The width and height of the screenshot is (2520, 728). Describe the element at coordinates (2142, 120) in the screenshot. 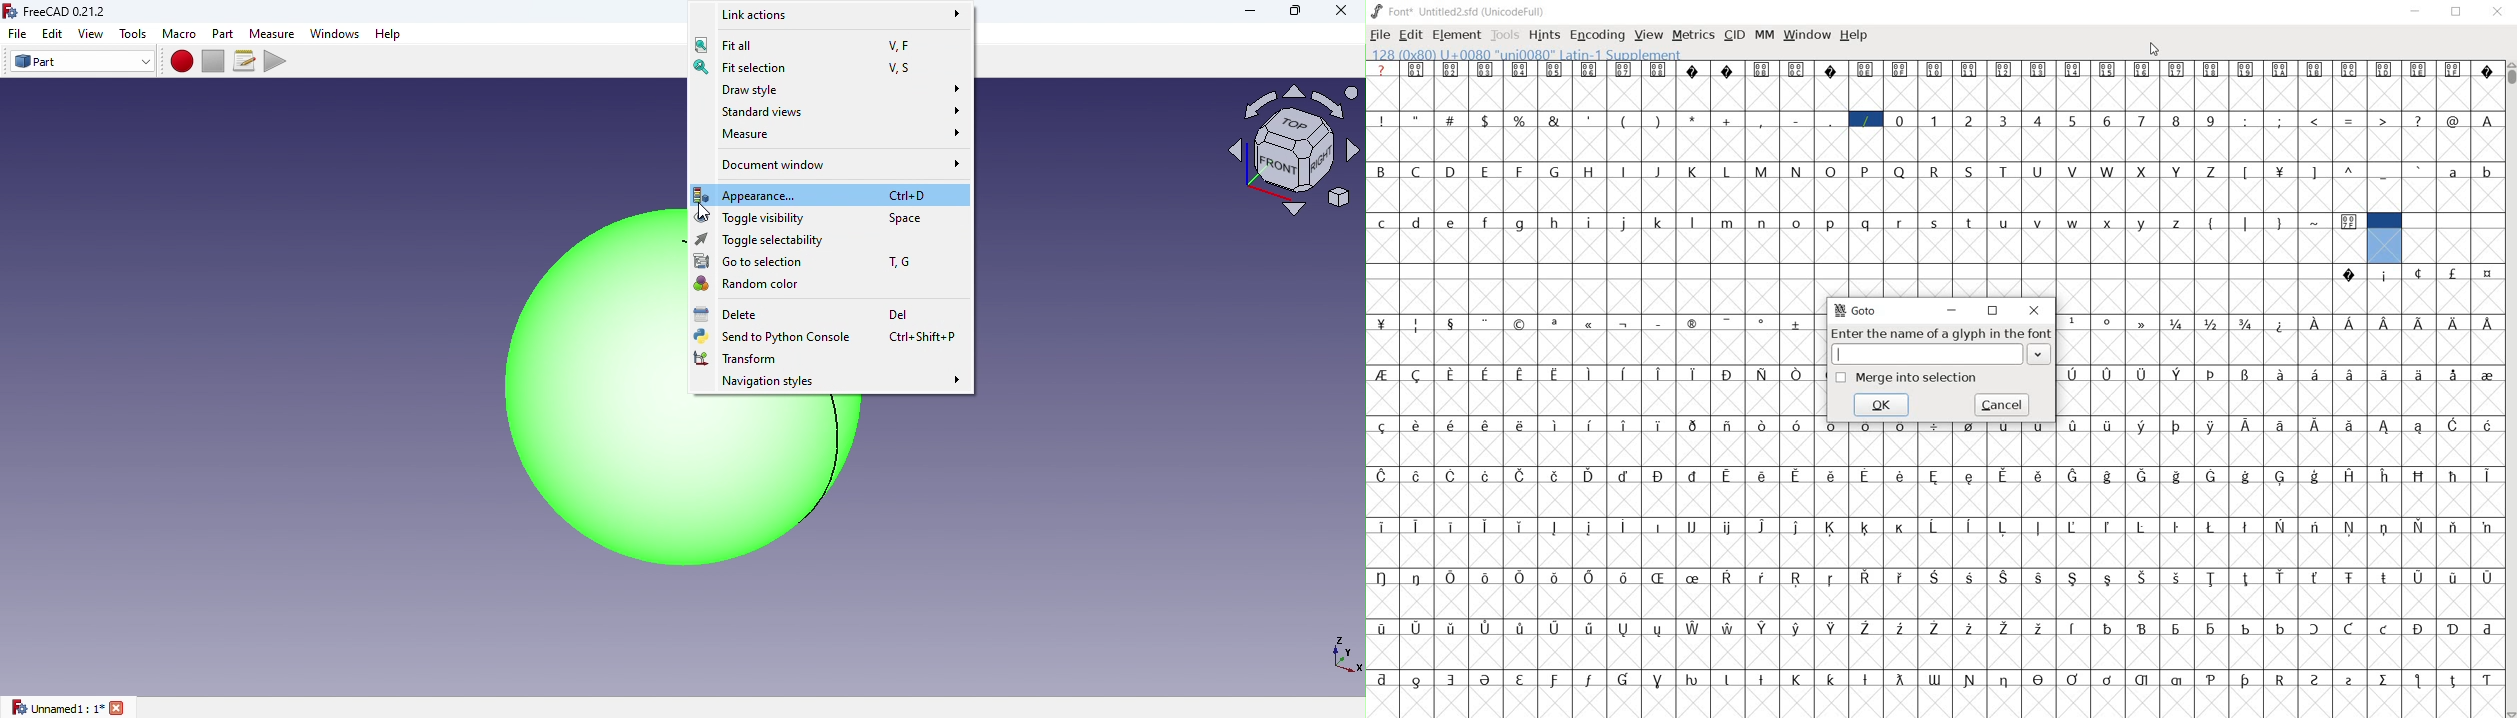

I see `7` at that location.